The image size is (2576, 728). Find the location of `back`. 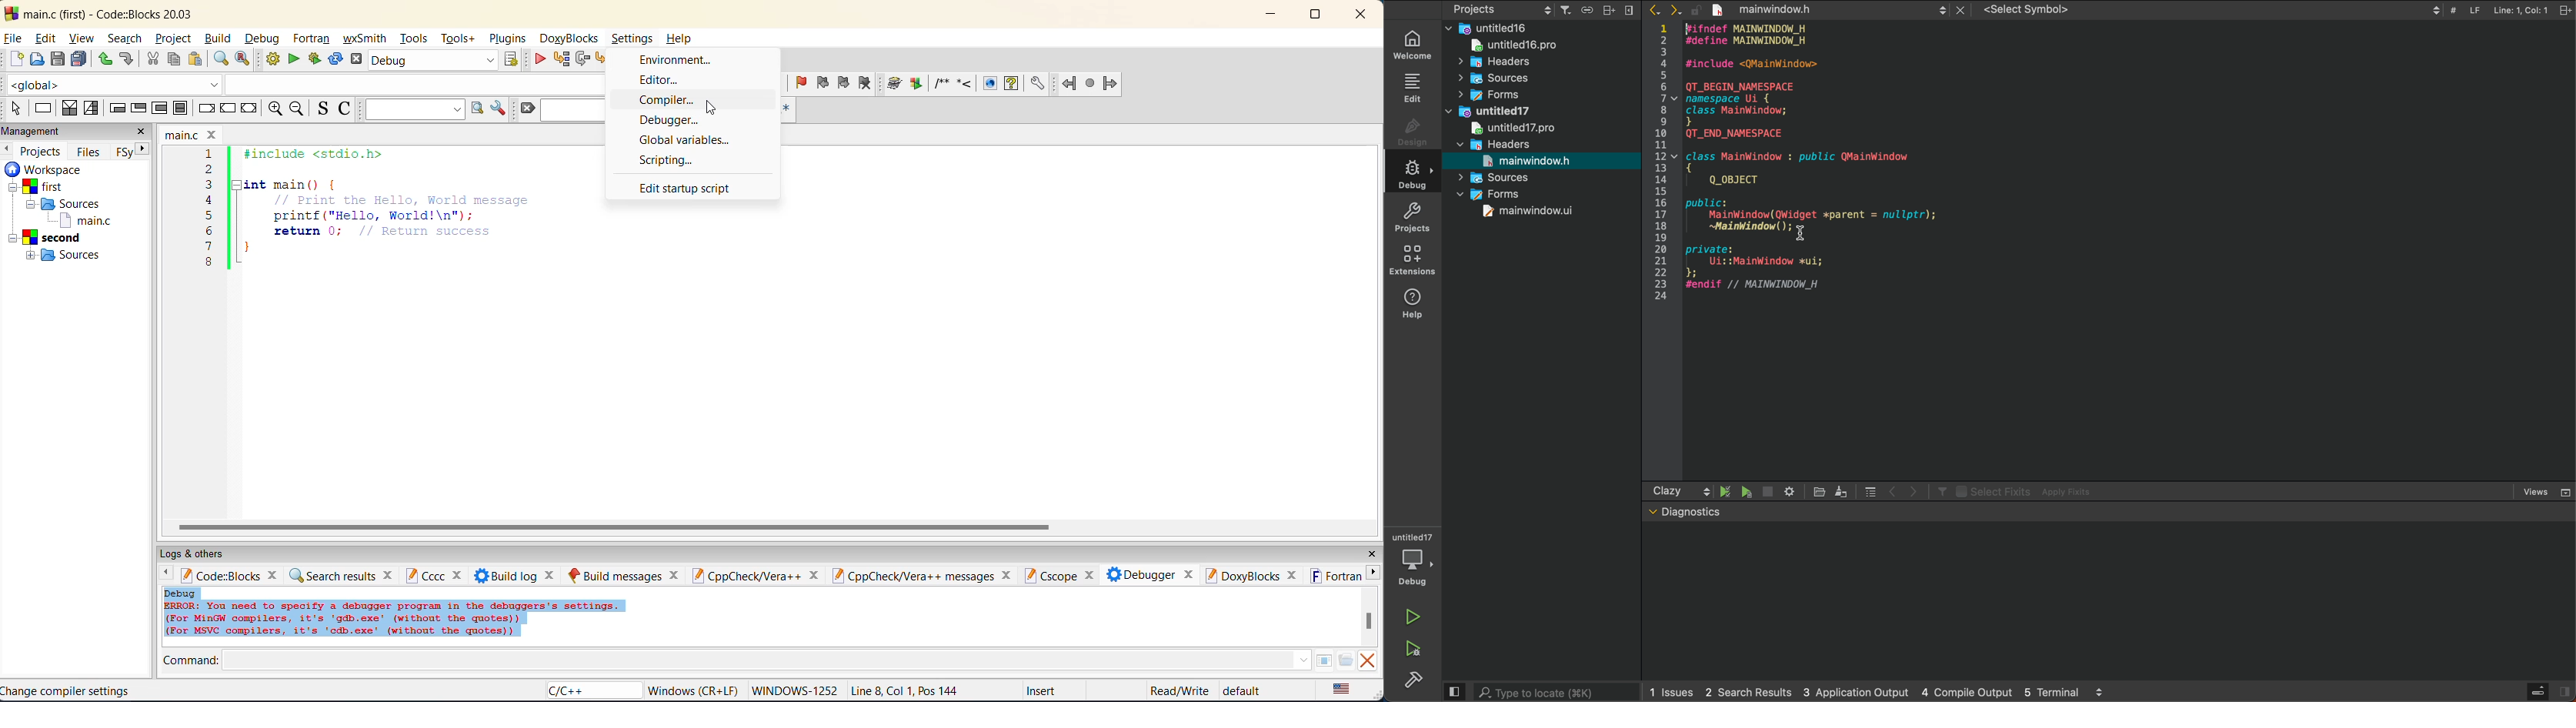

back is located at coordinates (165, 573).